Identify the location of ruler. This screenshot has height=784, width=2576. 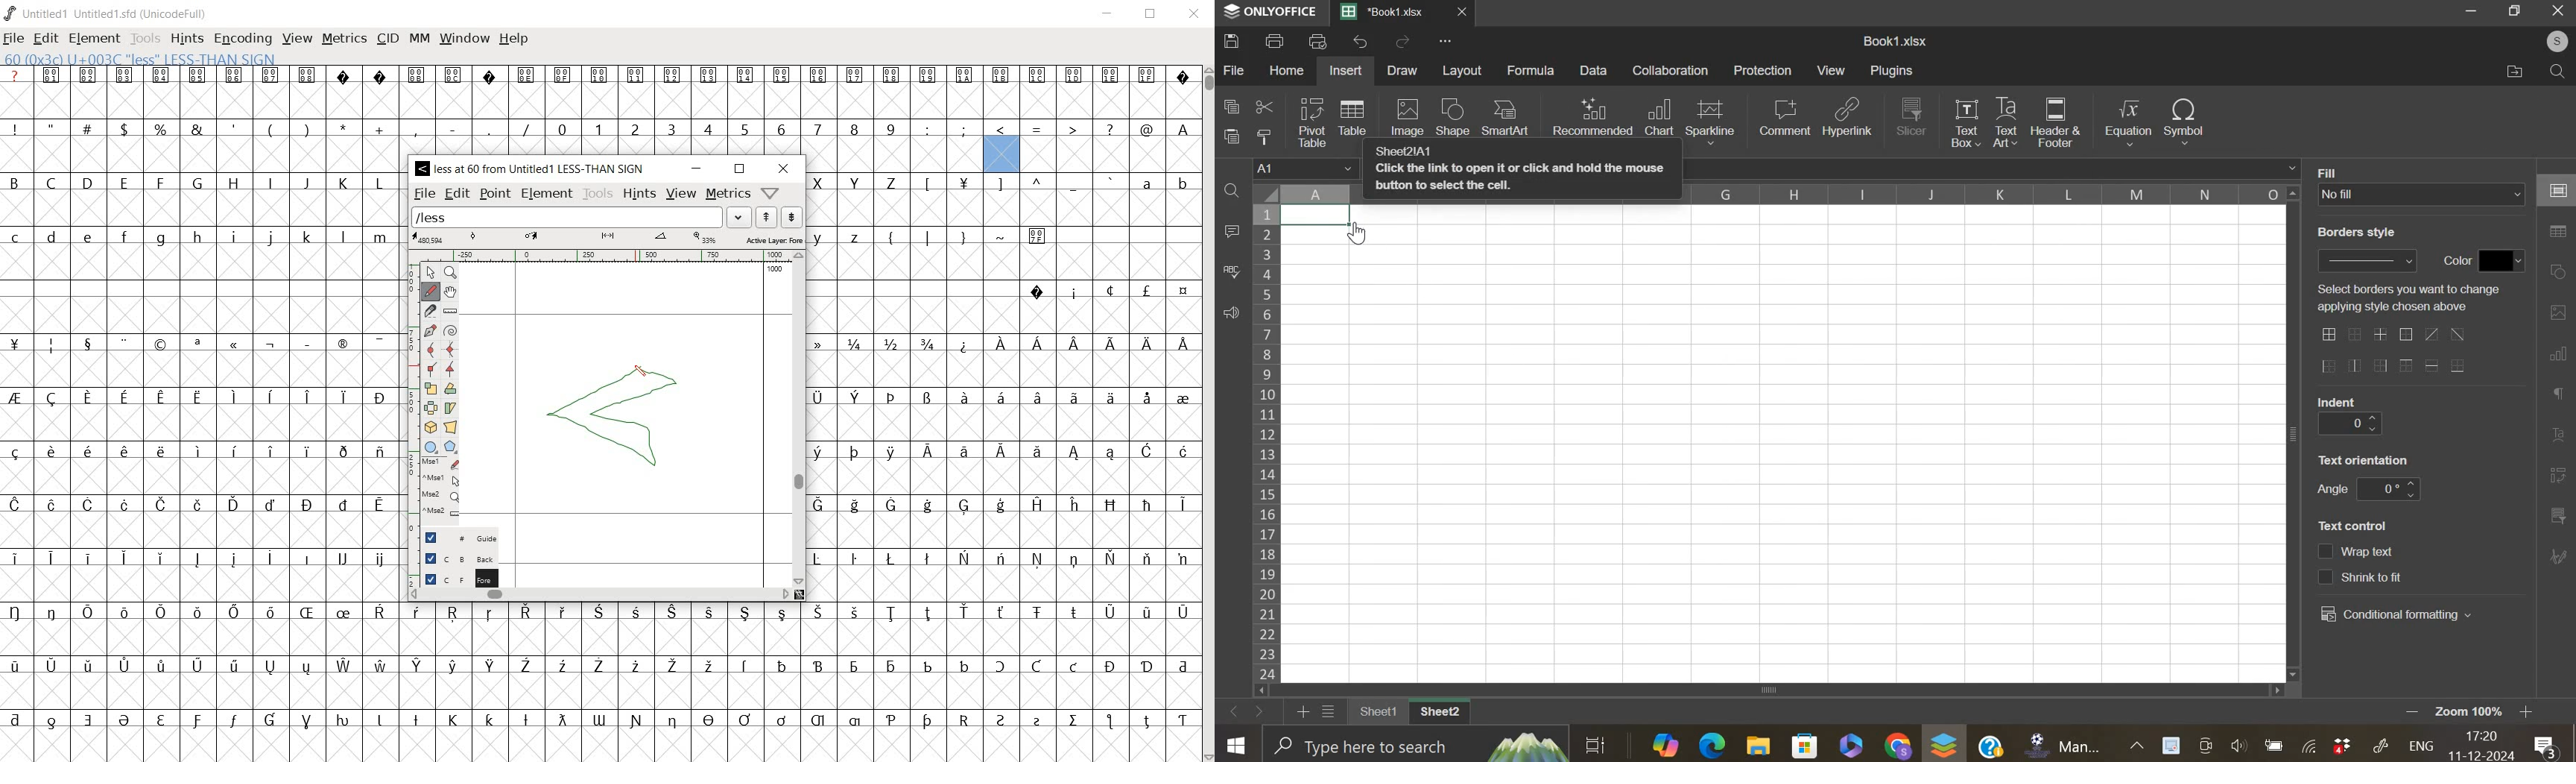
(606, 257).